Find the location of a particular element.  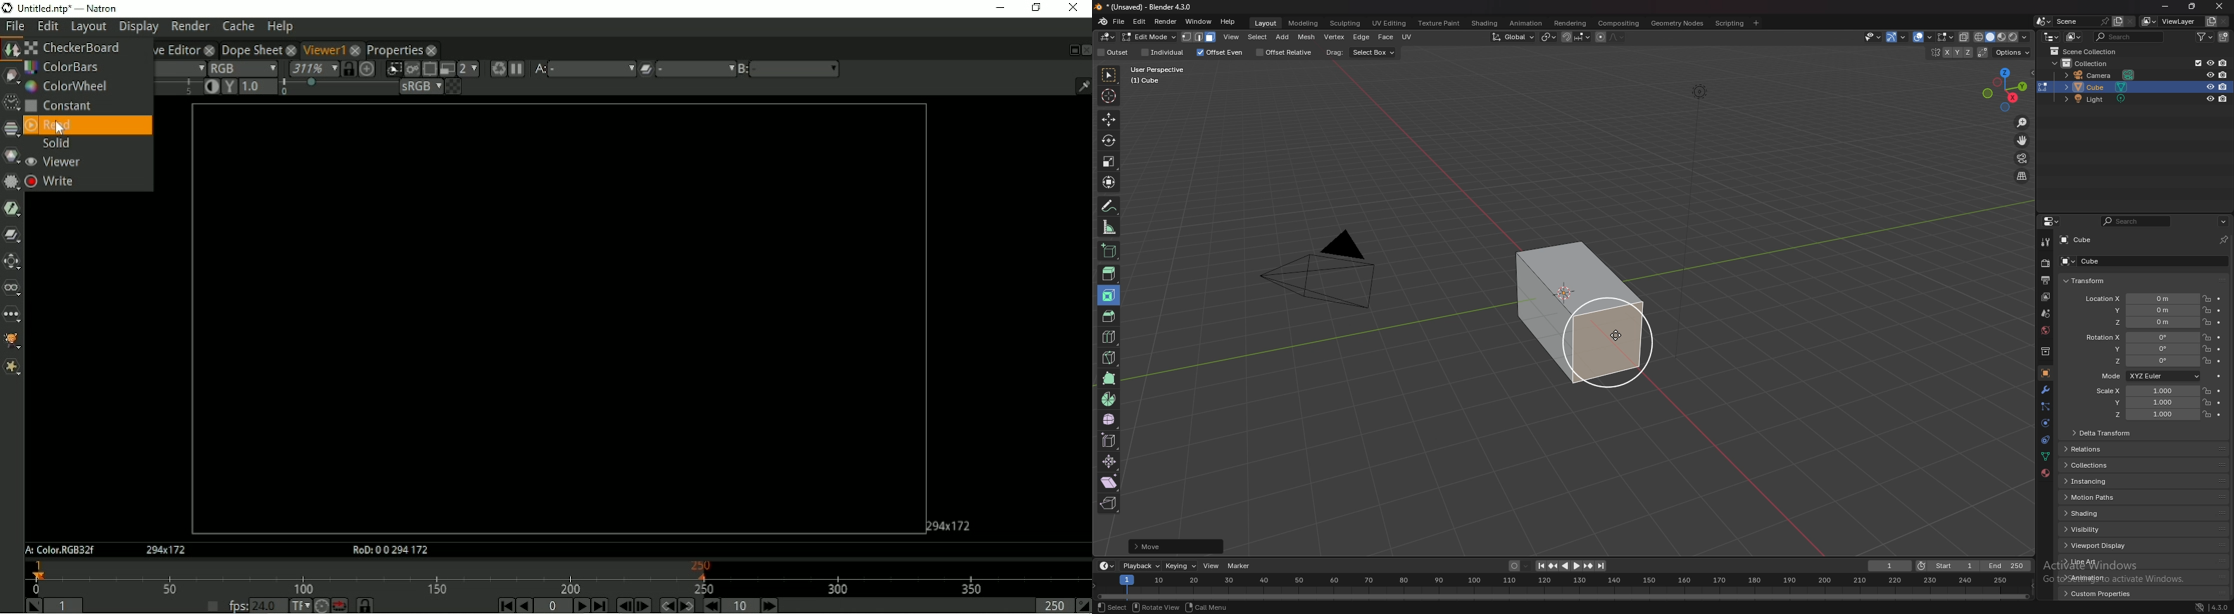

shading is located at coordinates (2097, 513).